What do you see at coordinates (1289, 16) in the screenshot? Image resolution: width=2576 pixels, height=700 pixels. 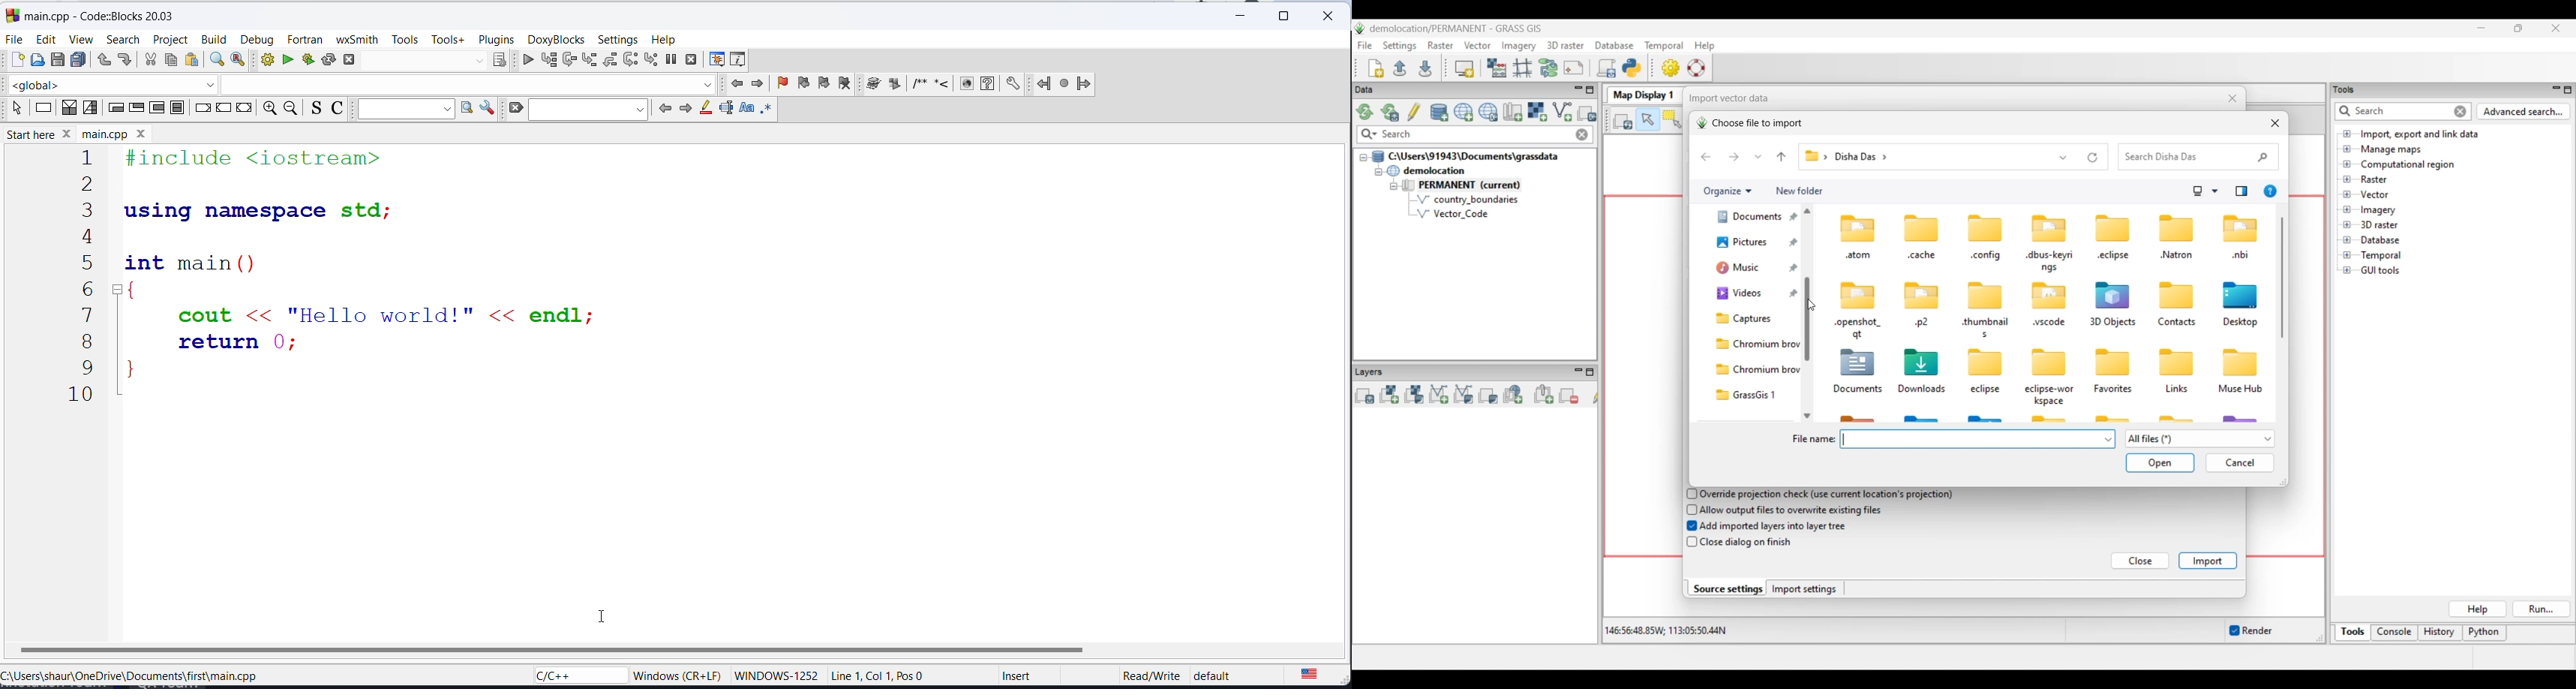 I see `maximize` at bounding box center [1289, 16].